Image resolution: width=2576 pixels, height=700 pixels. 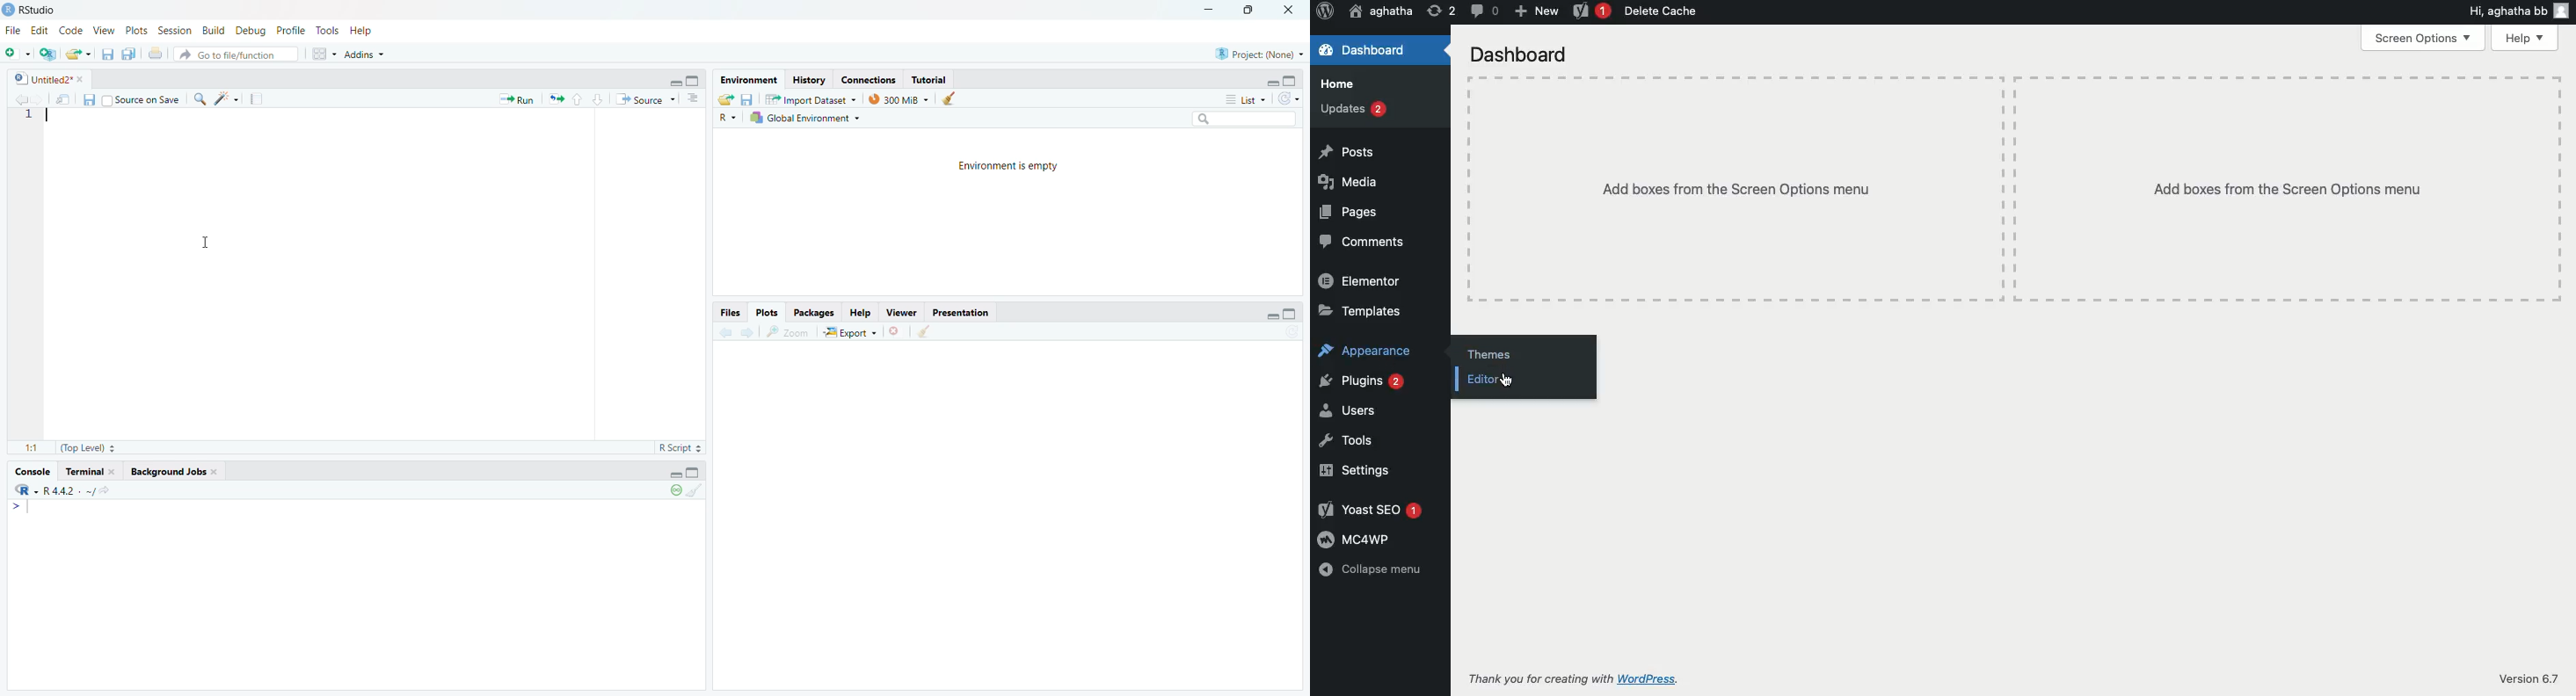 What do you see at coordinates (810, 119) in the screenshot?
I see ` Global Environment ` at bounding box center [810, 119].